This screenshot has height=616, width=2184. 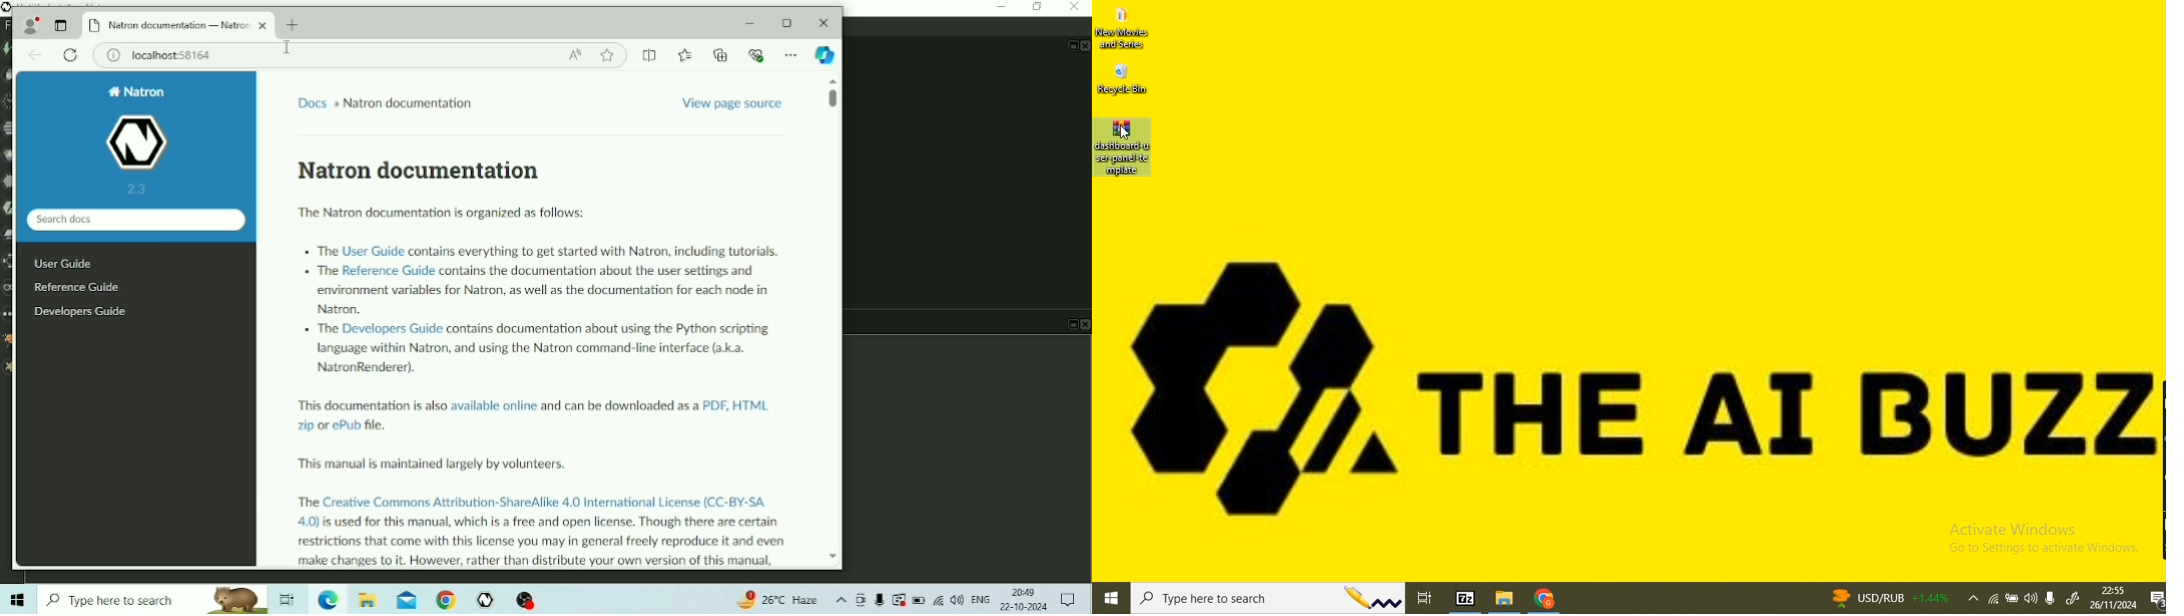 What do you see at coordinates (1127, 30) in the screenshot?
I see `new movies and series` at bounding box center [1127, 30].